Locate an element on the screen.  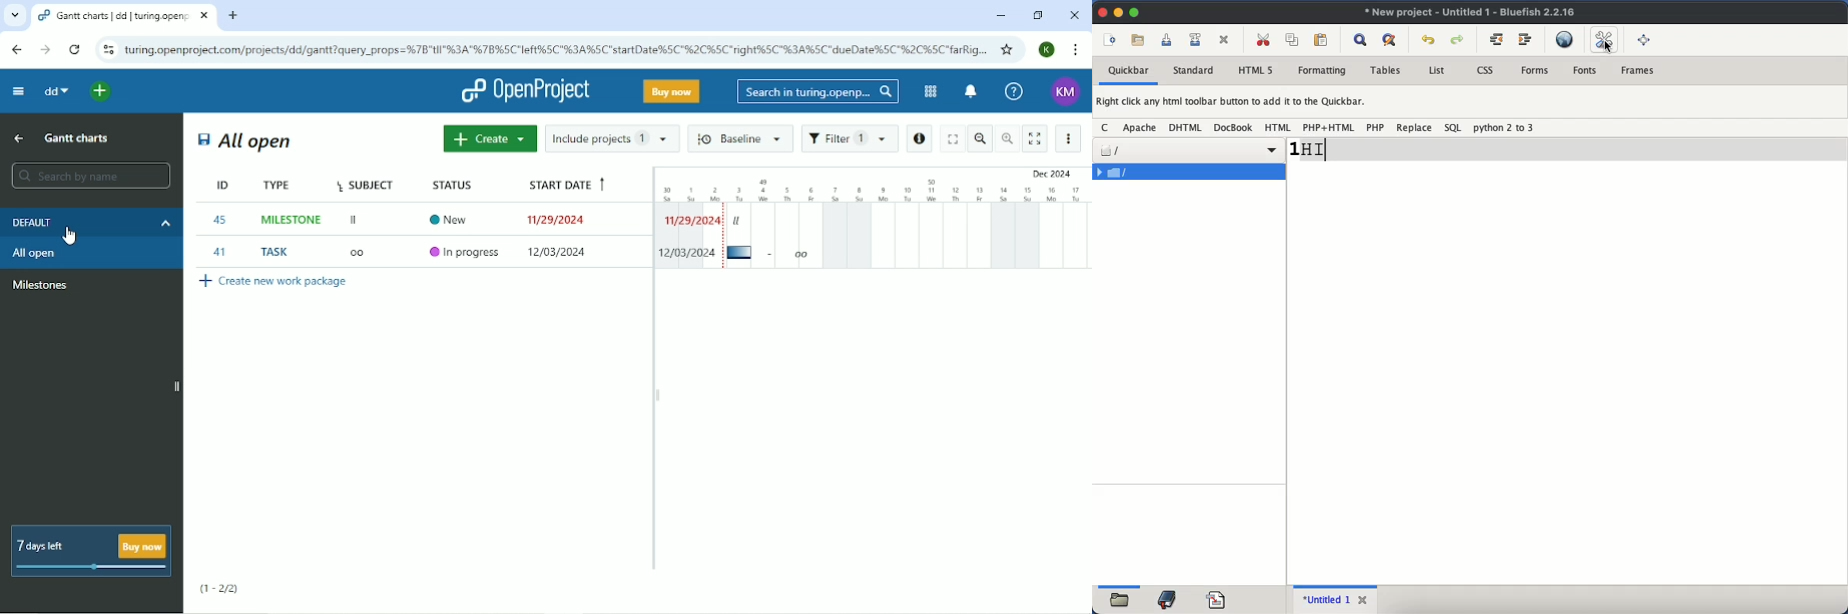
code is located at coordinates (1216, 598).